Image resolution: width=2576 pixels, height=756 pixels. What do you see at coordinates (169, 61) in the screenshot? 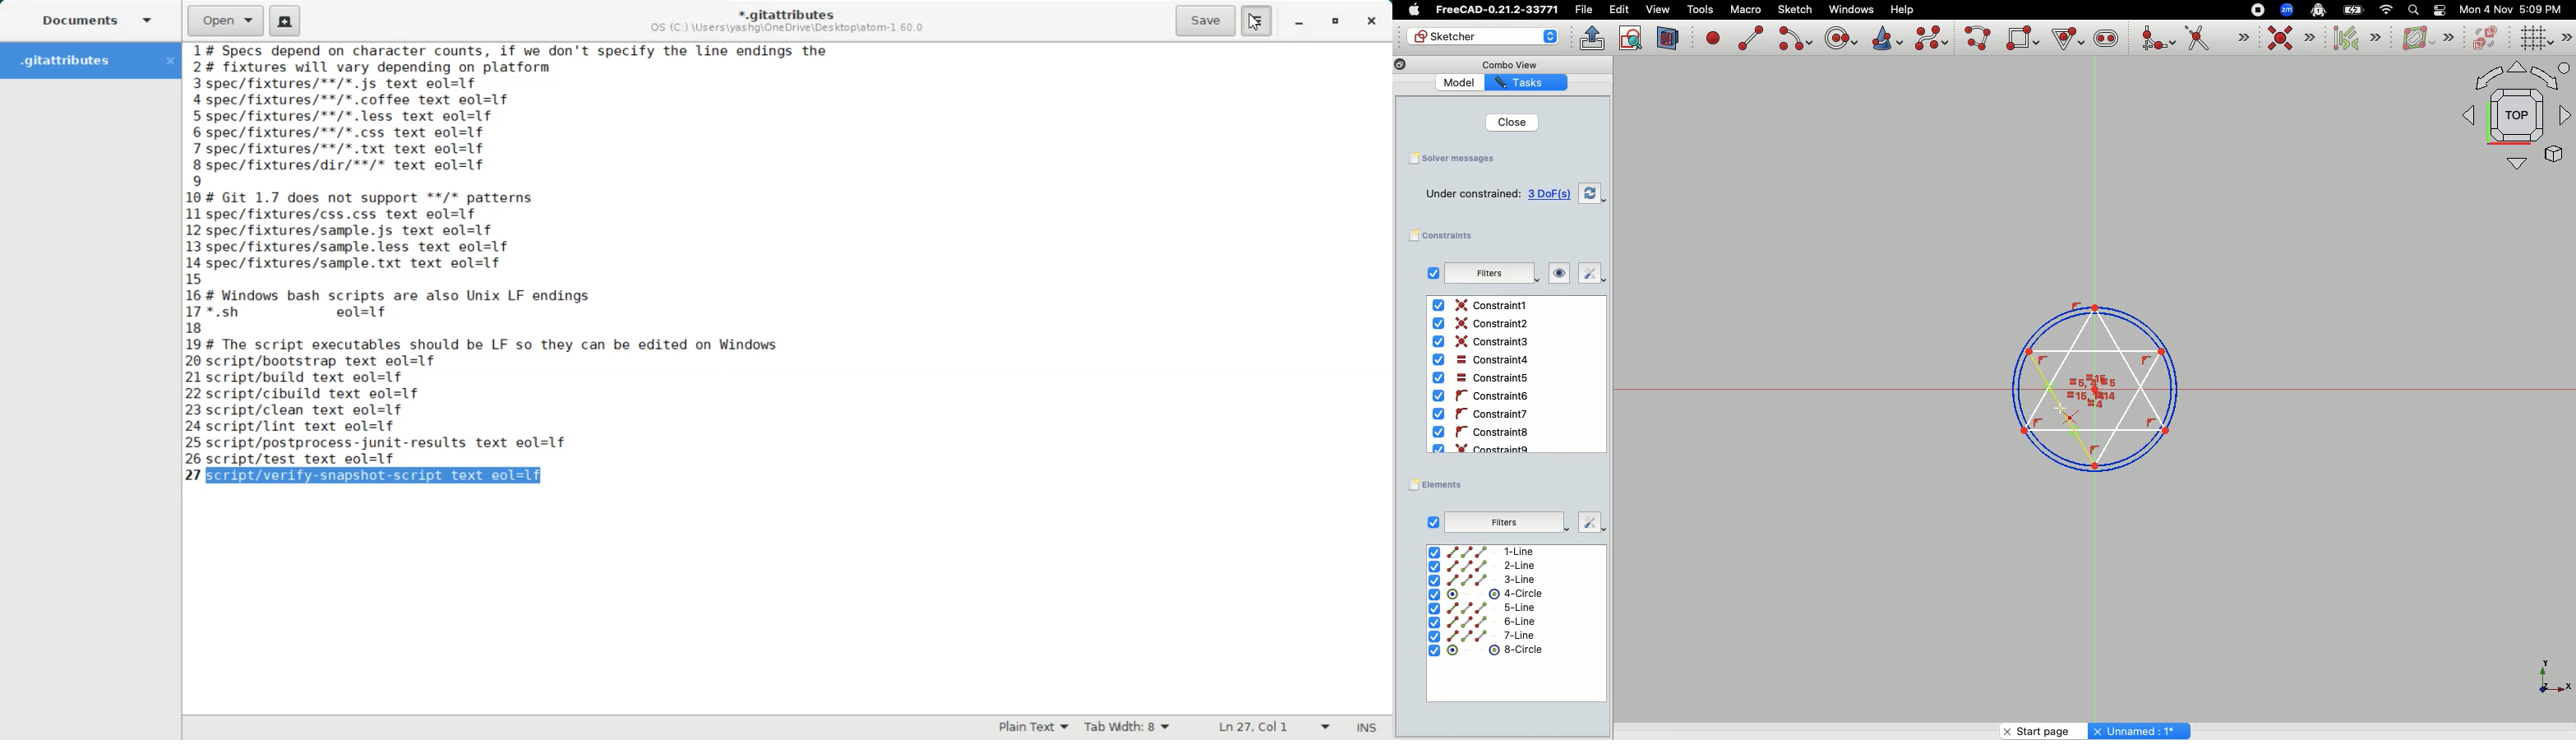
I see `Close Folder` at bounding box center [169, 61].